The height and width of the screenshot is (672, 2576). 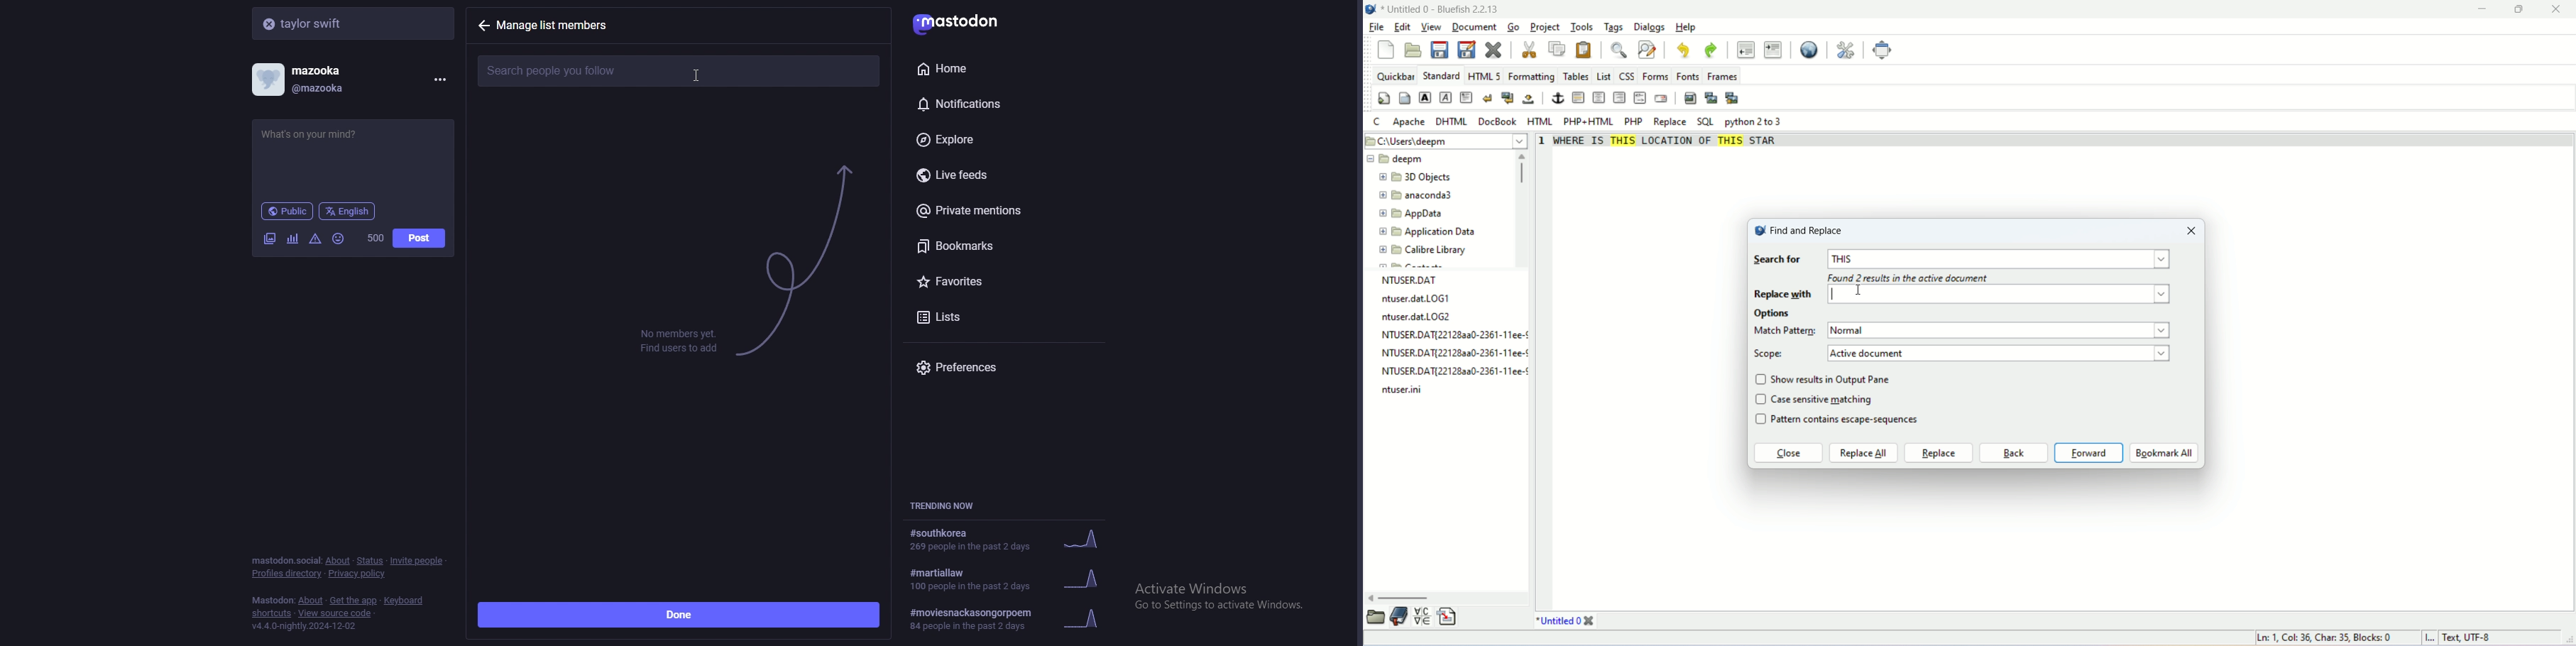 I want to click on raplace, so click(x=1939, y=453).